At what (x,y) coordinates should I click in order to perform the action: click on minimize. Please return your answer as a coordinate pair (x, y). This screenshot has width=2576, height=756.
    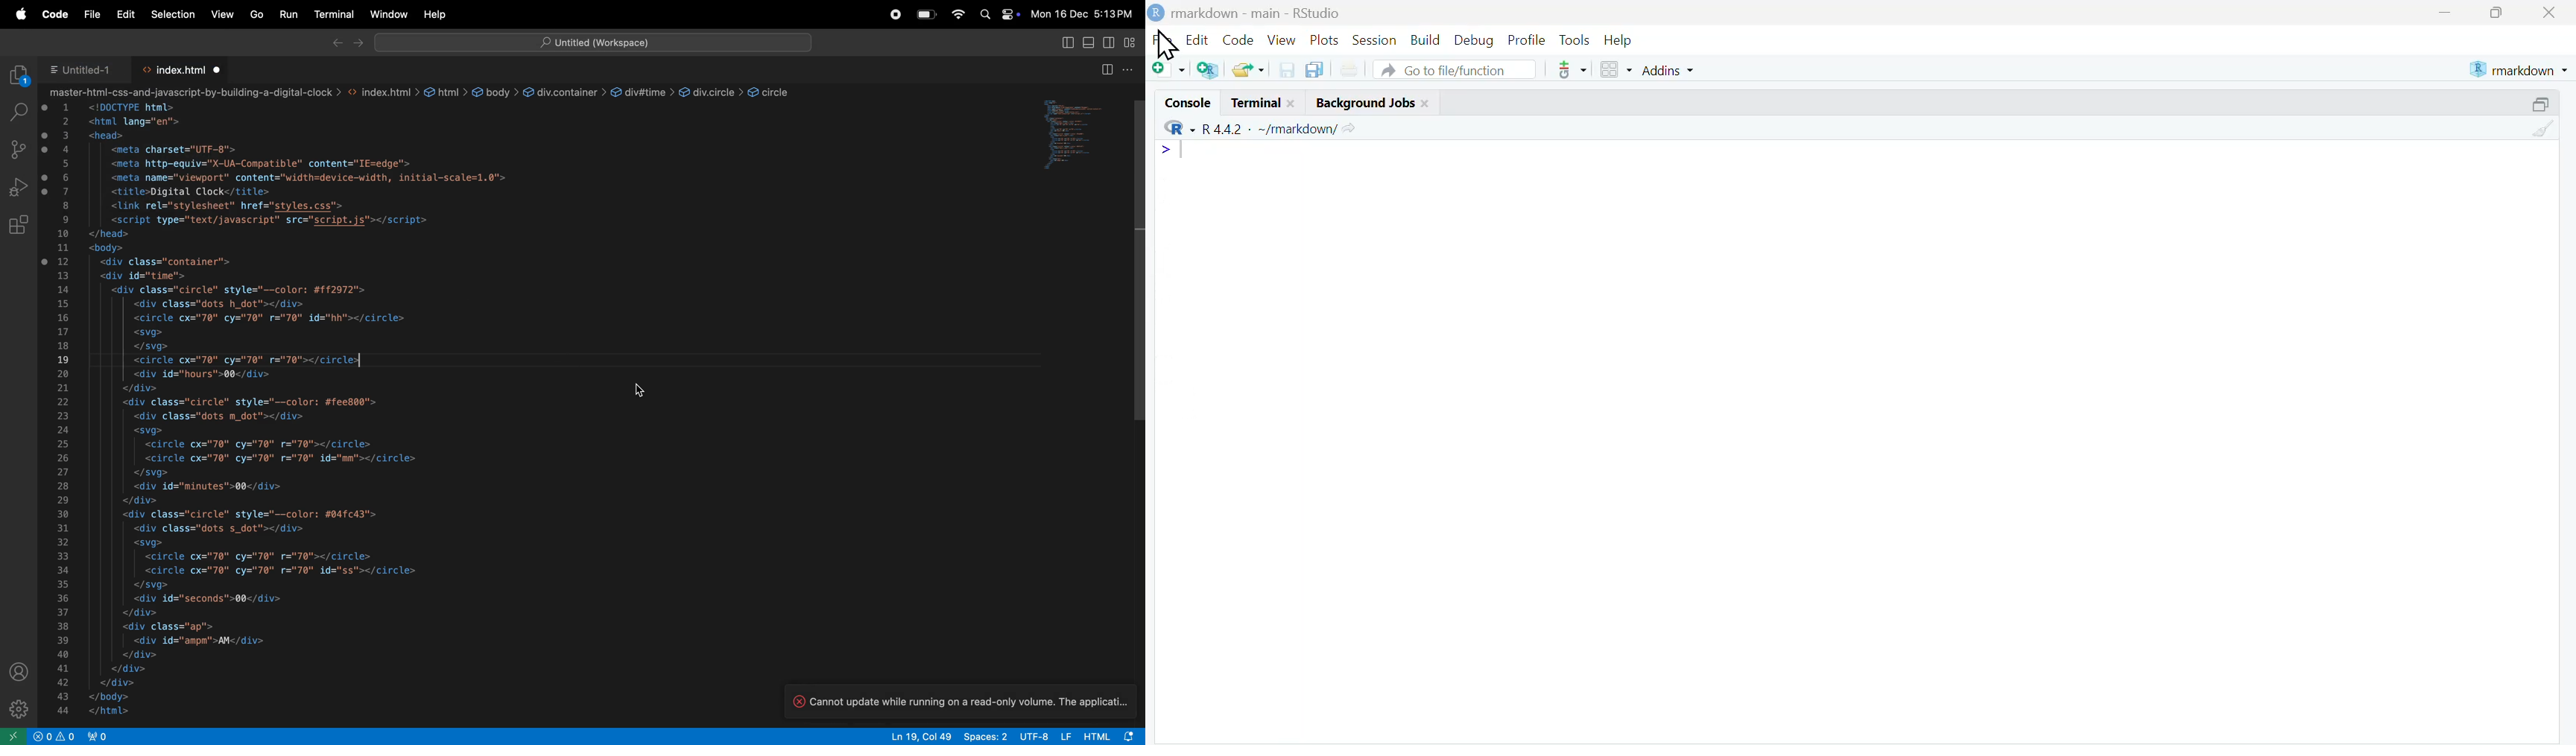
    Looking at the image, I should click on (2444, 12).